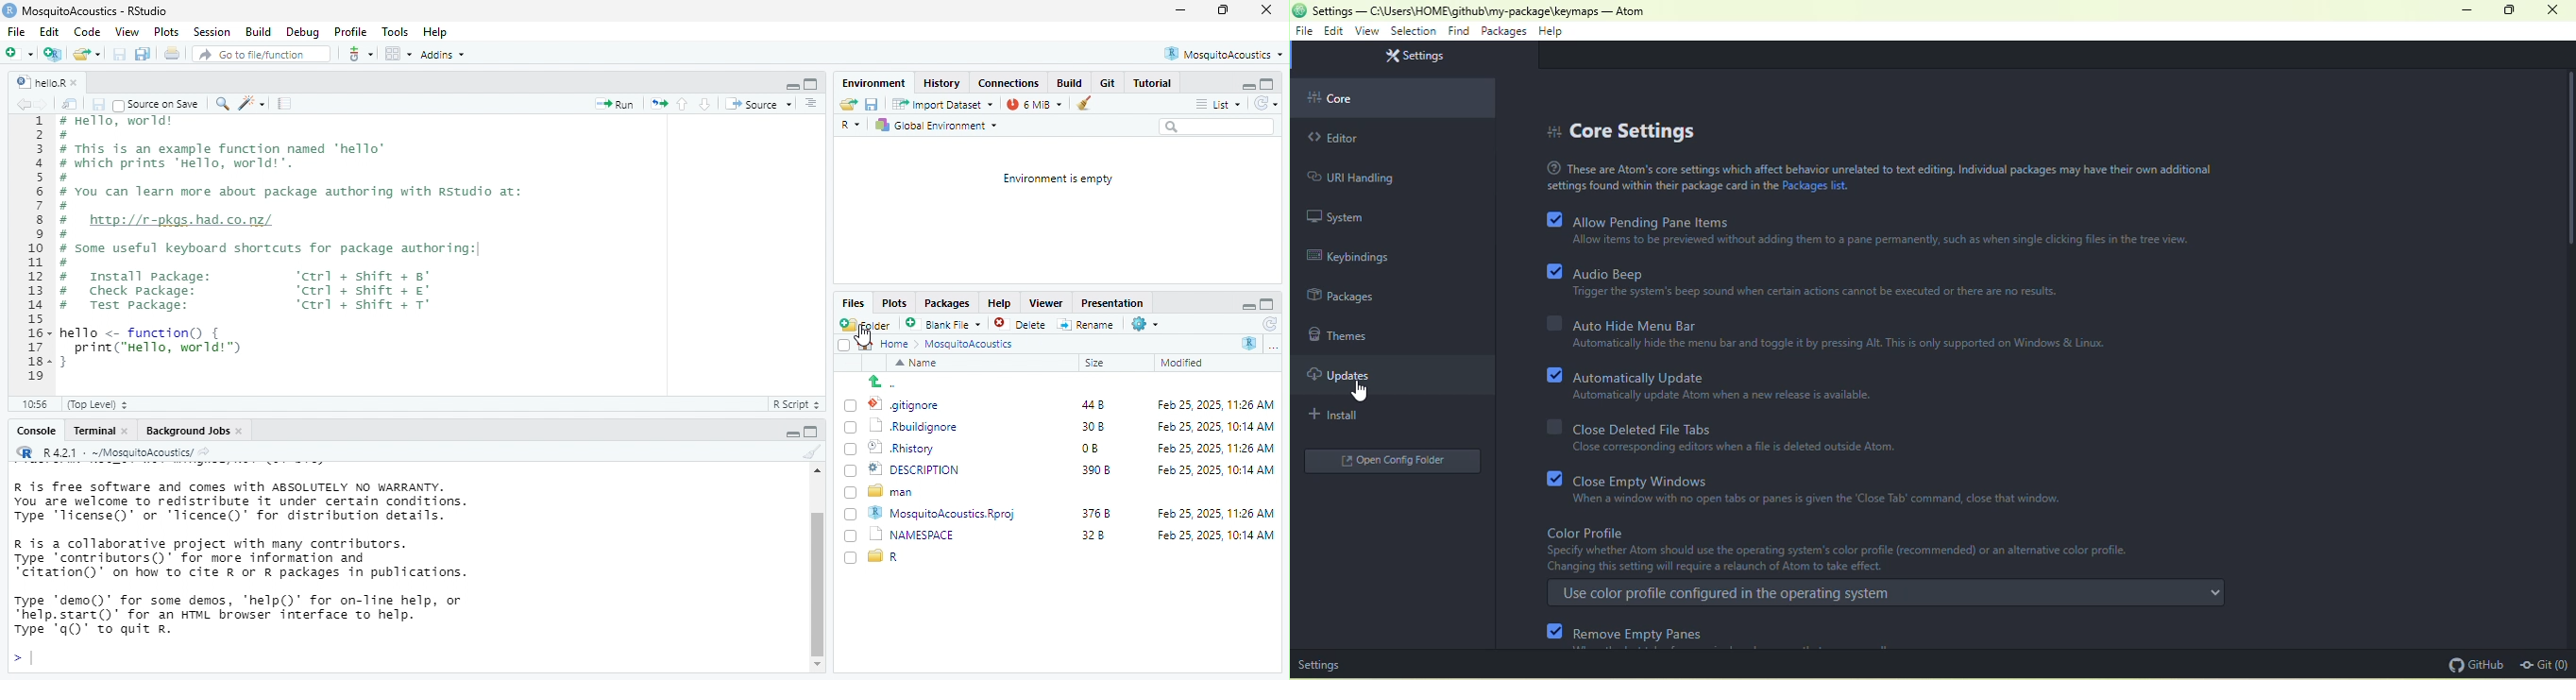 The image size is (2576, 700). What do you see at coordinates (1086, 449) in the screenshot?
I see `0B` at bounding box center [1086, 449].